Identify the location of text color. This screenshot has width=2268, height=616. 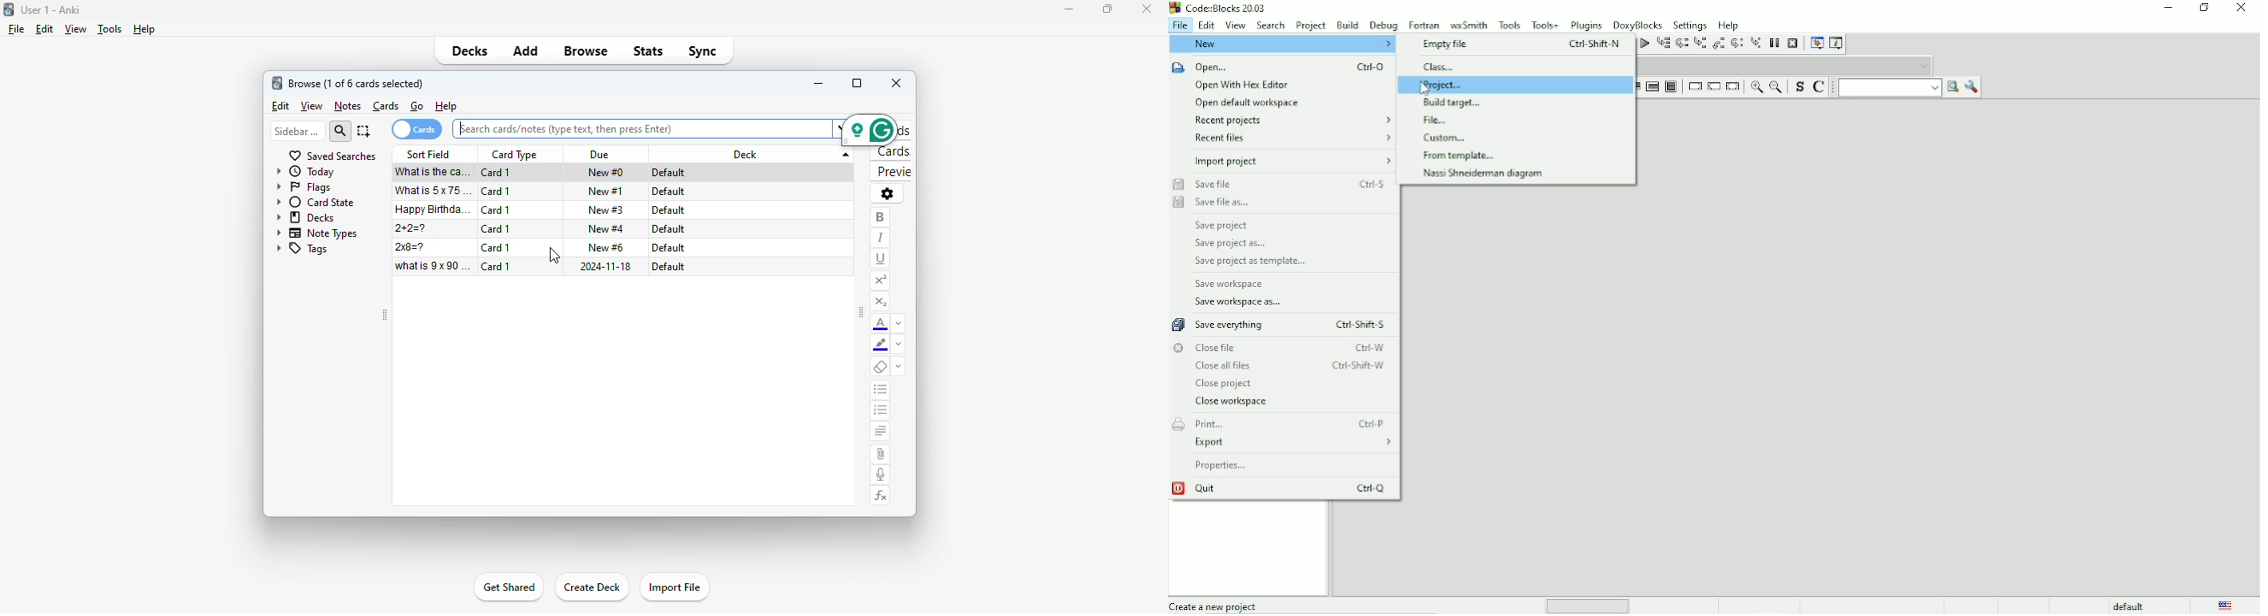
(881, 324).